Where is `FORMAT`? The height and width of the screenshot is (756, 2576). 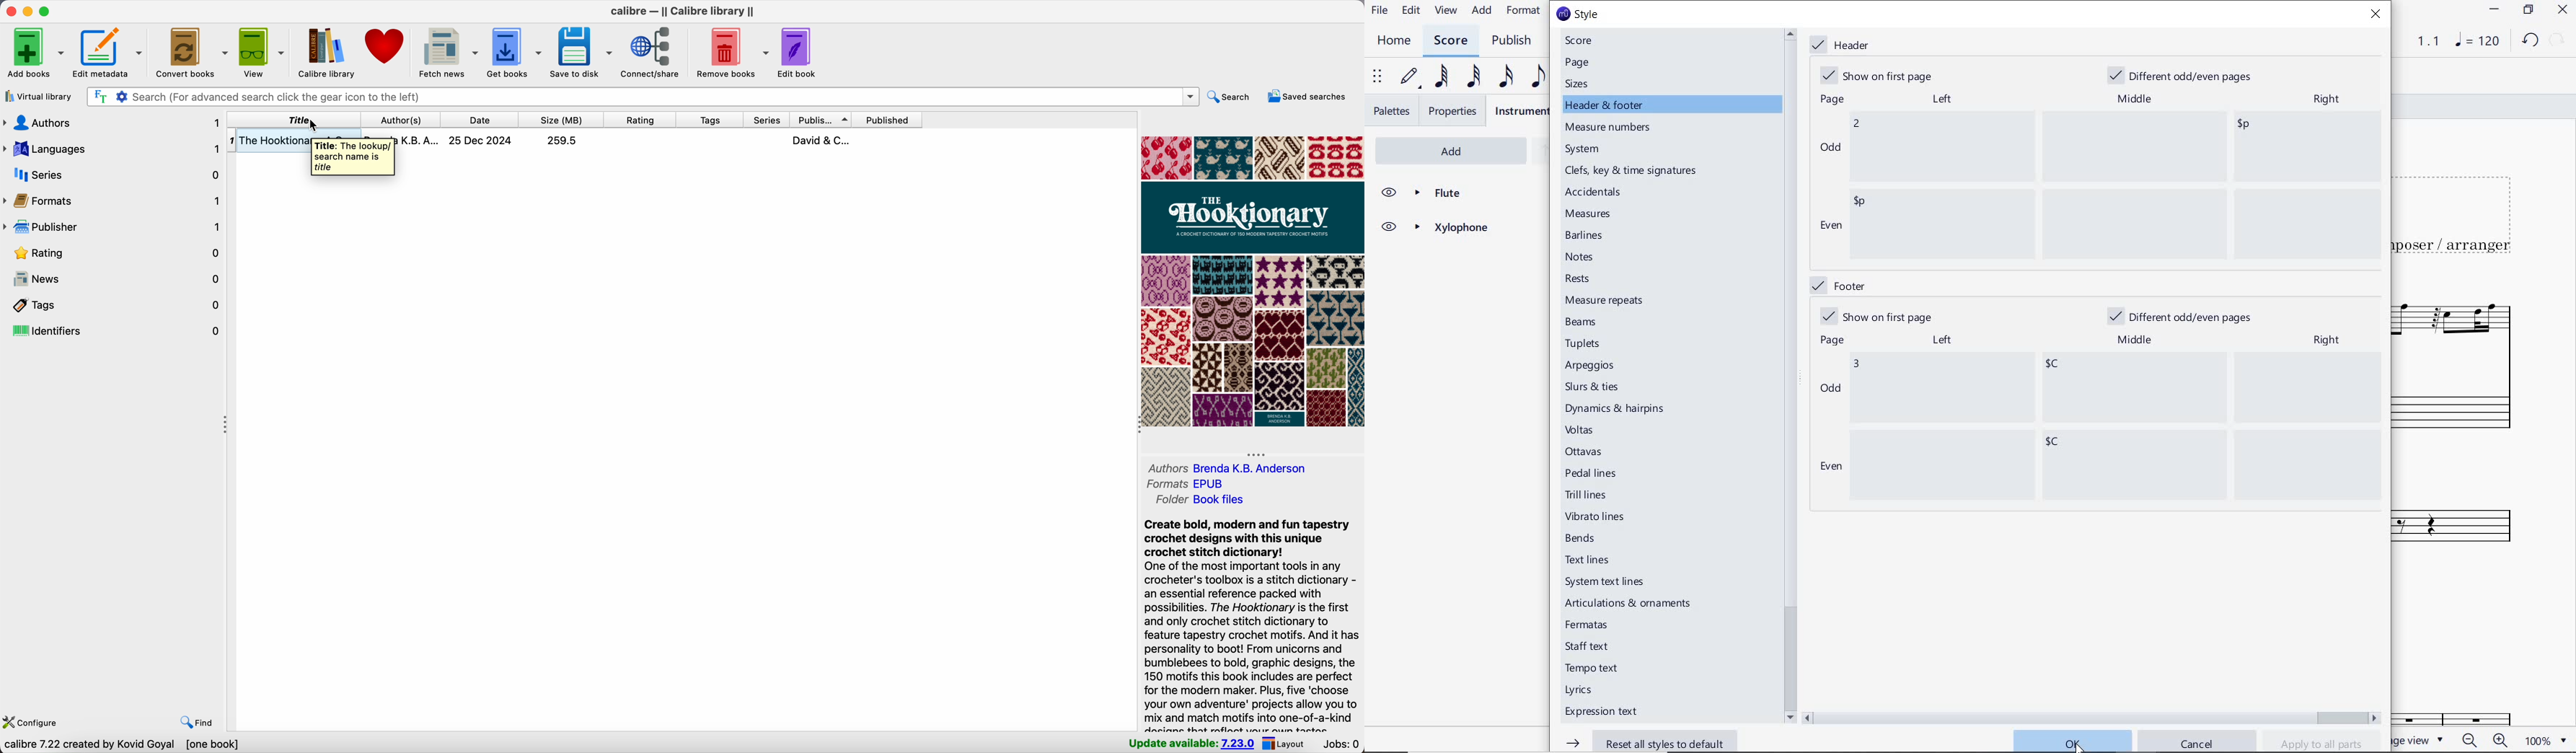 FORMAT is located at coordinates (1524, 12).